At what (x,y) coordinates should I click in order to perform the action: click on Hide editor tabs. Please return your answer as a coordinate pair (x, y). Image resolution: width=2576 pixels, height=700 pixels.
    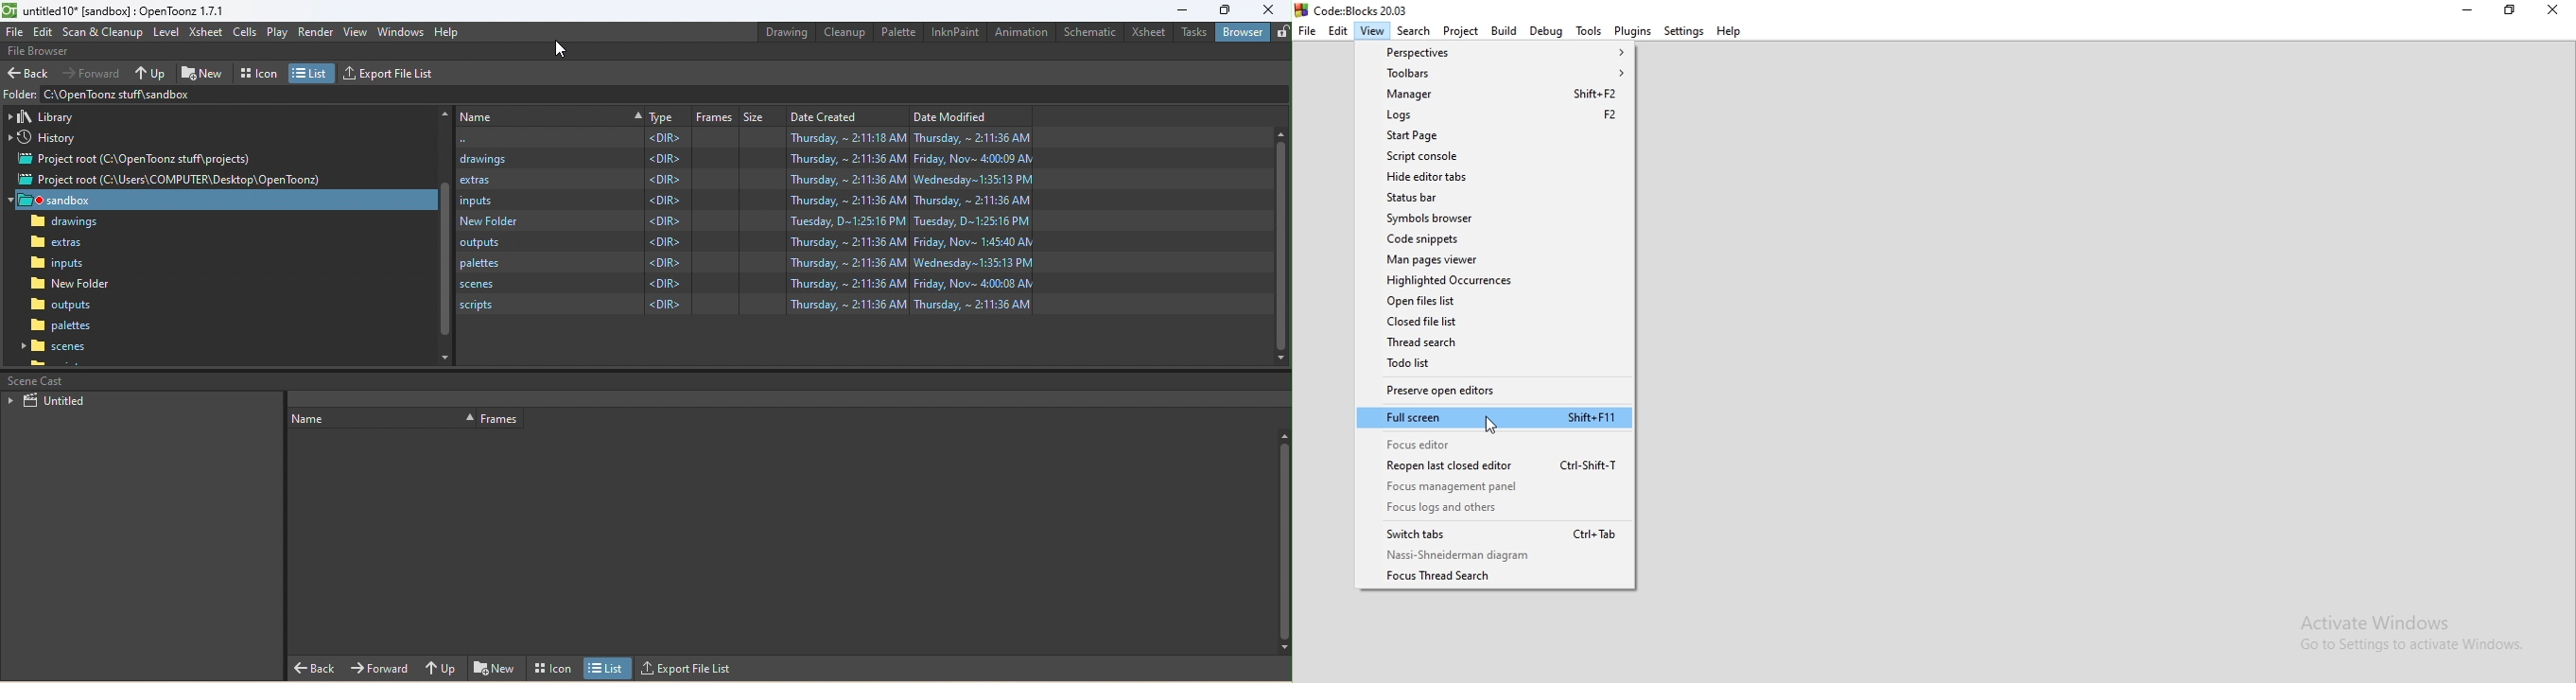
    Looking at the image, I should click on (1493, 178).